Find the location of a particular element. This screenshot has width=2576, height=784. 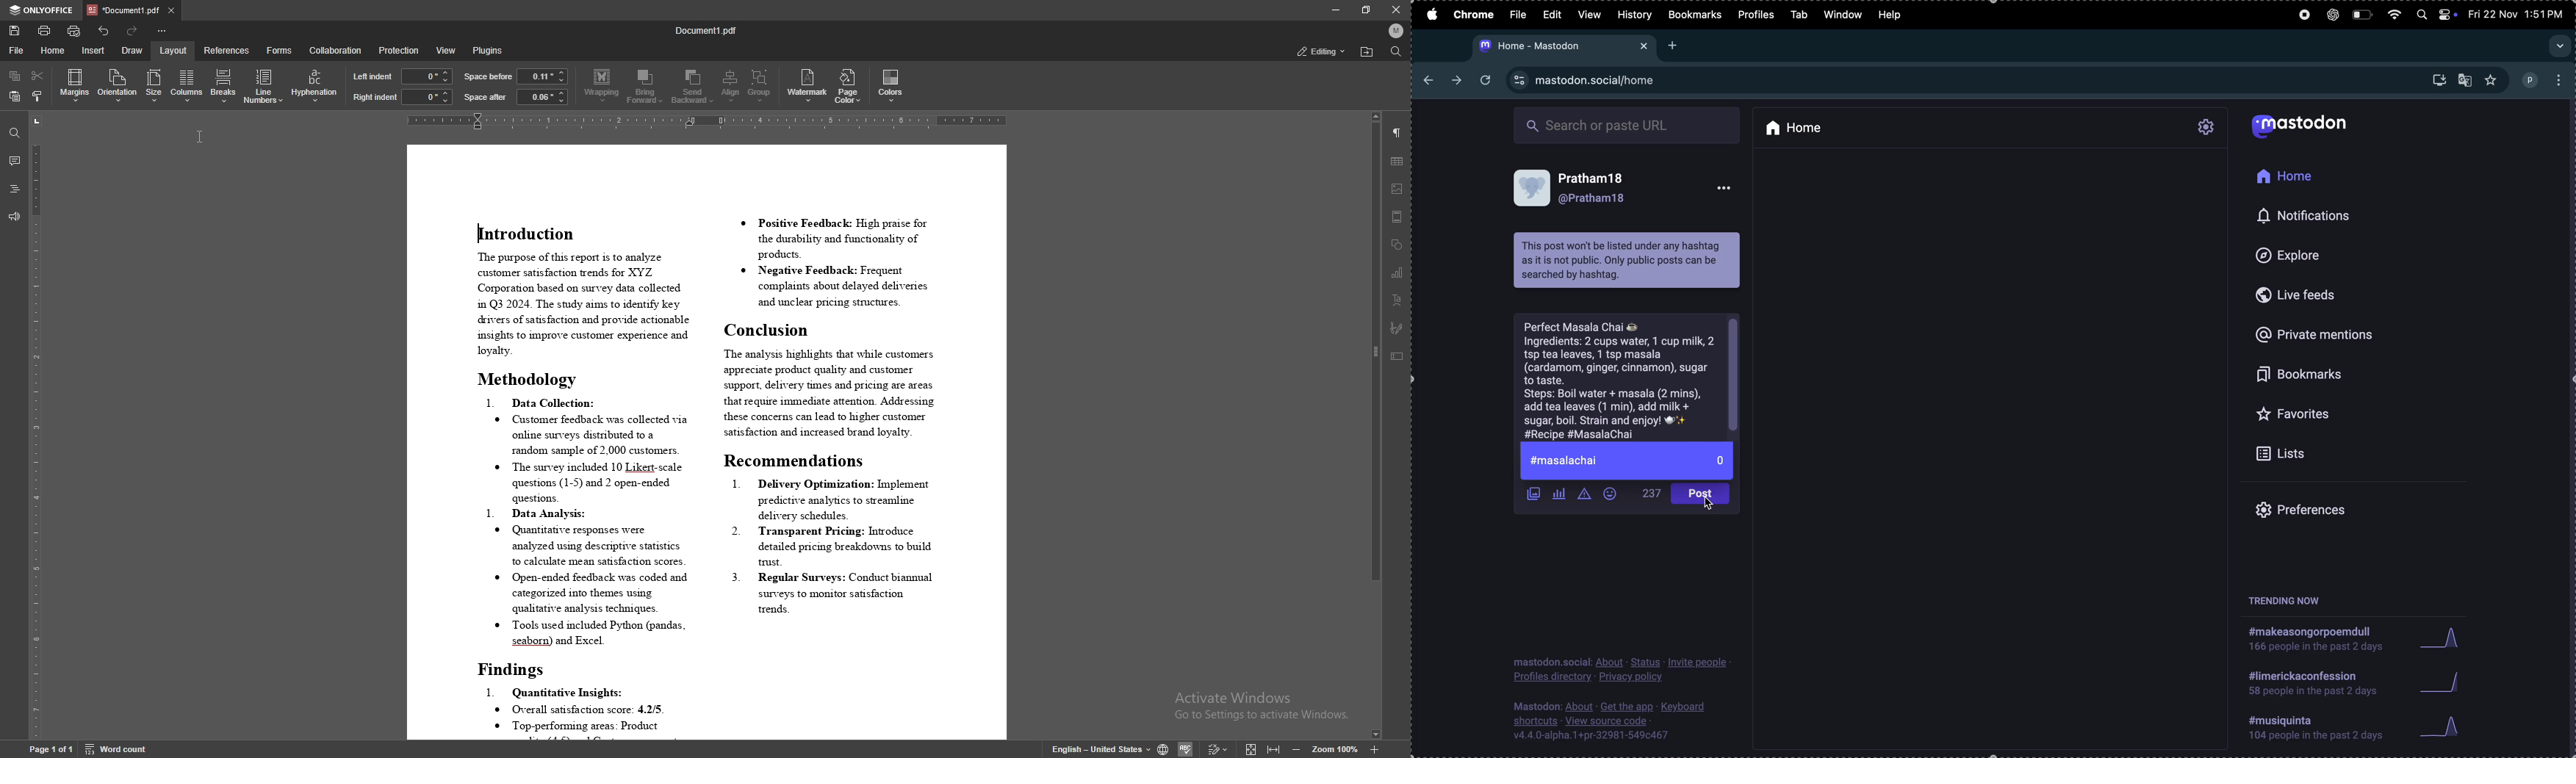

prefrences is located at coordinates (2320, 509).